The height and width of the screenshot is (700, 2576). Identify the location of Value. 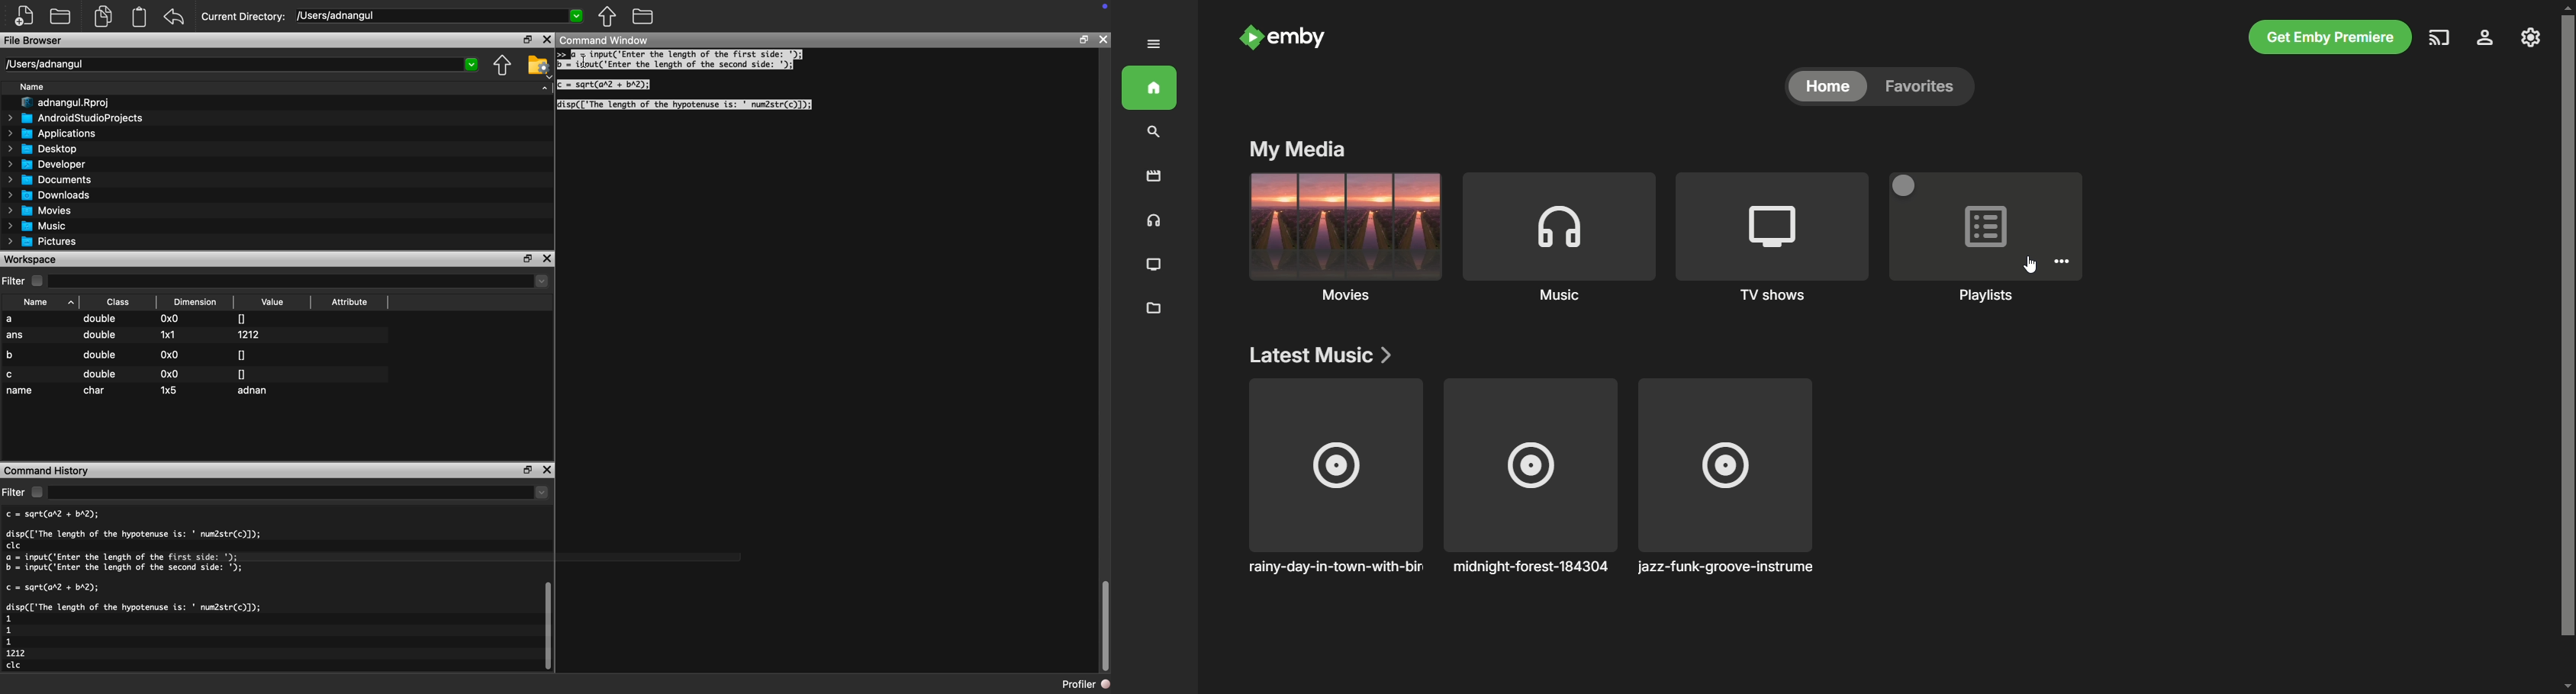
(274, 302).